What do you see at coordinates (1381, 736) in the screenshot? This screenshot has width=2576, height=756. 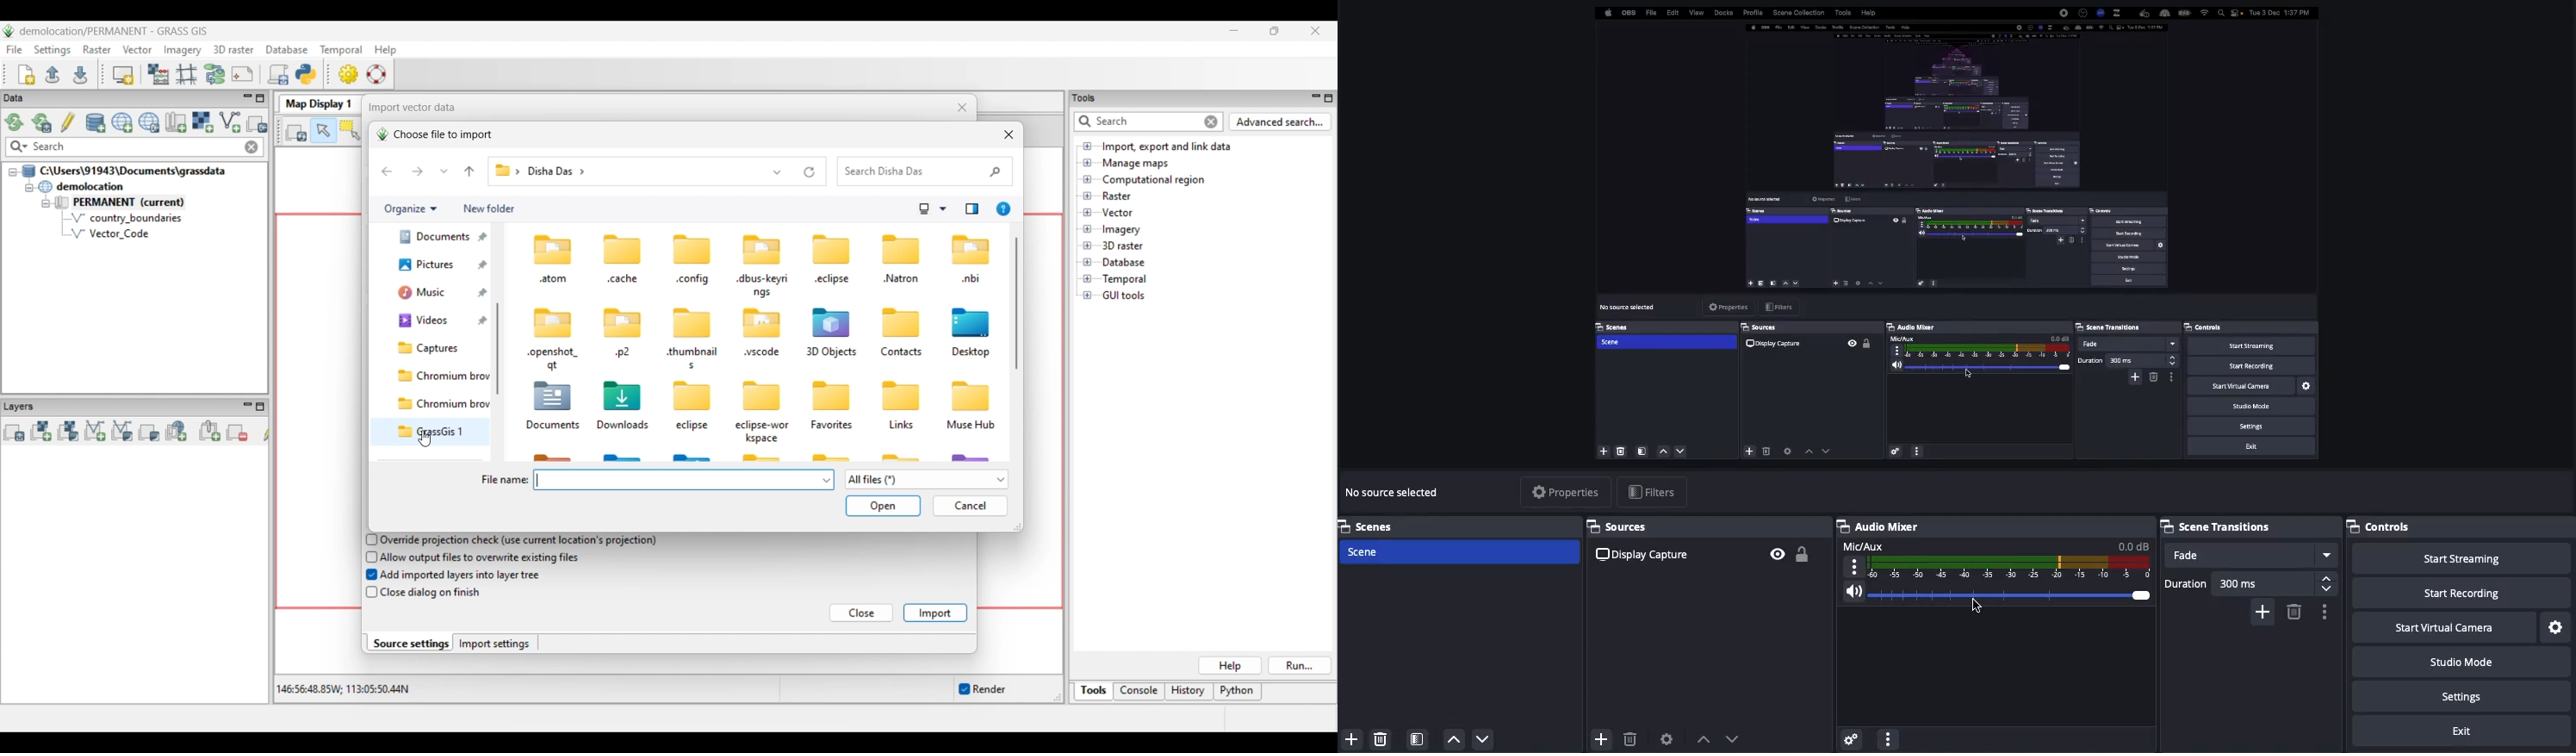 I see `Delete` at bounding box center [1381, 736].